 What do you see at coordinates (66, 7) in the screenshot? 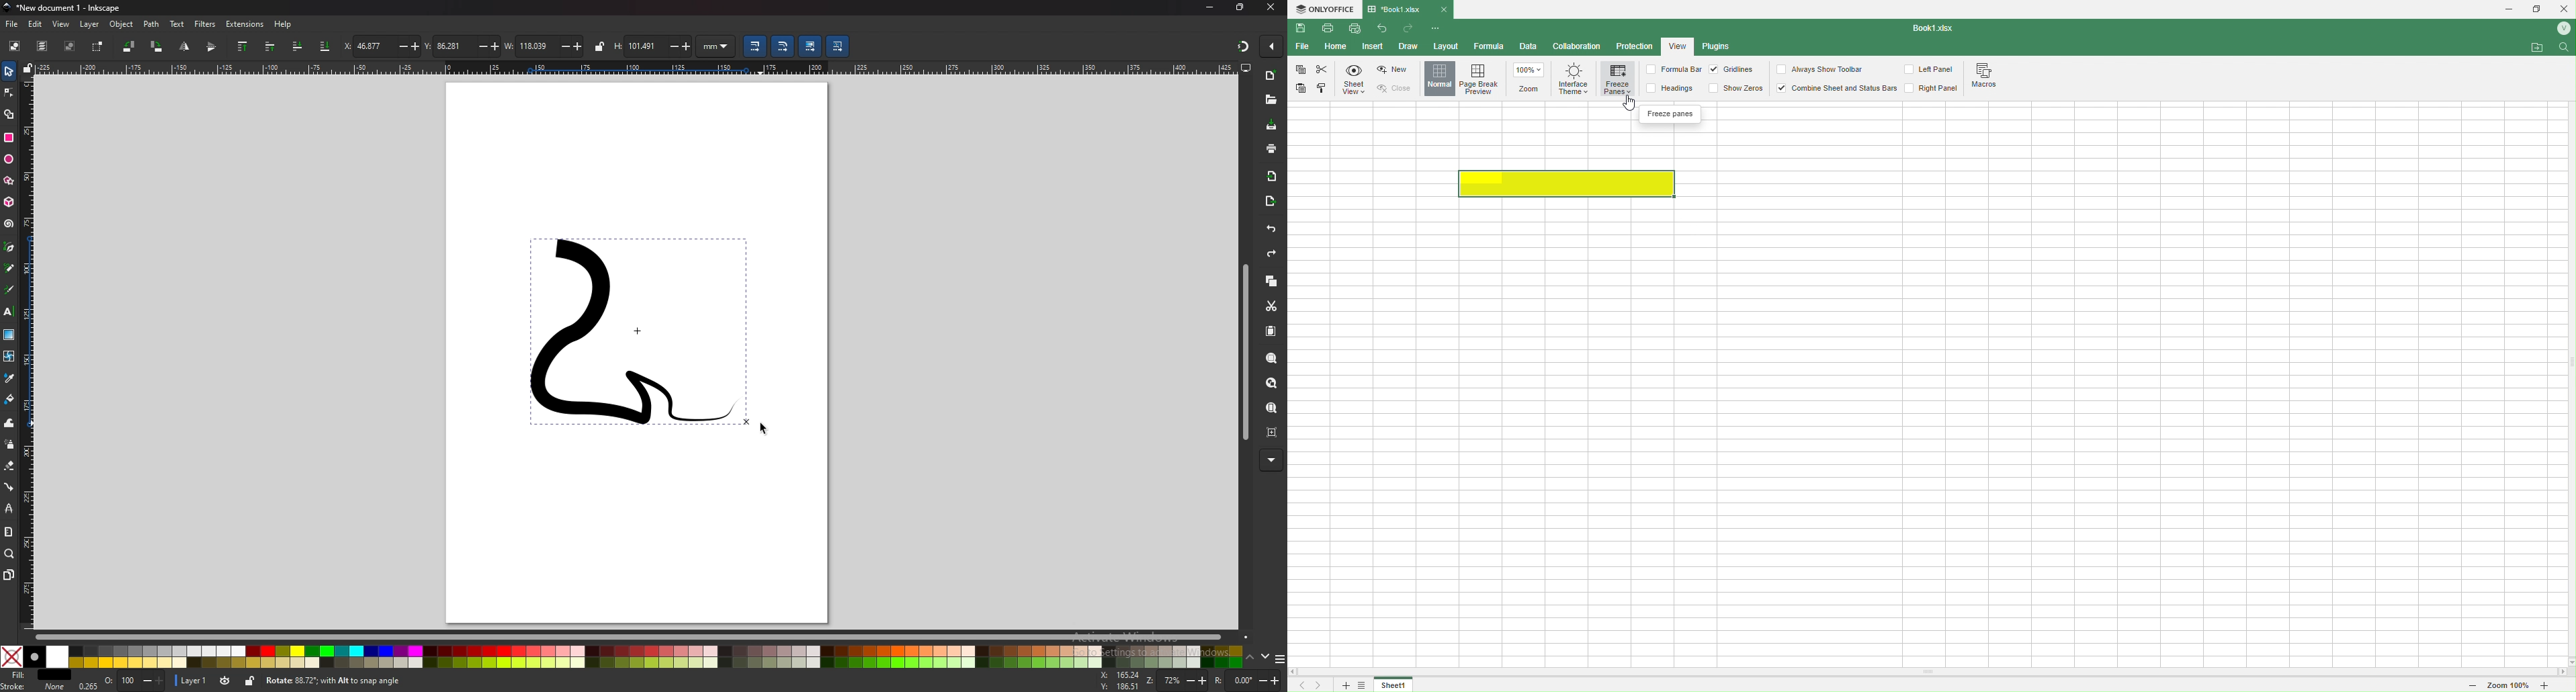
I see `title` at bounding box center [66, 7].